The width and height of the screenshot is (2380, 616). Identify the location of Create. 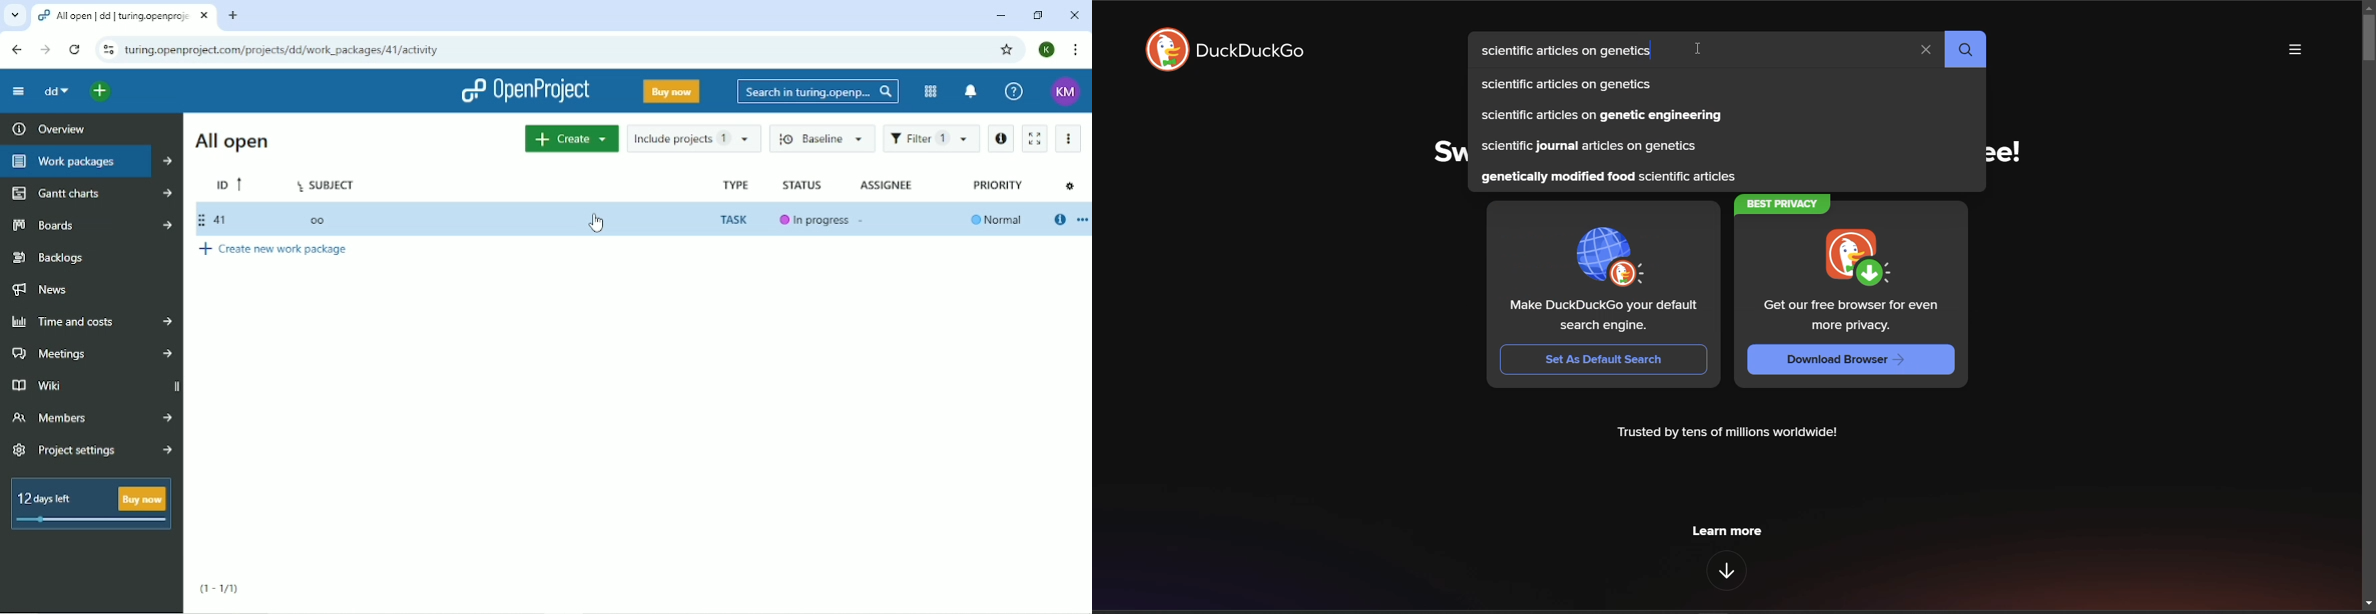
(570, 139).